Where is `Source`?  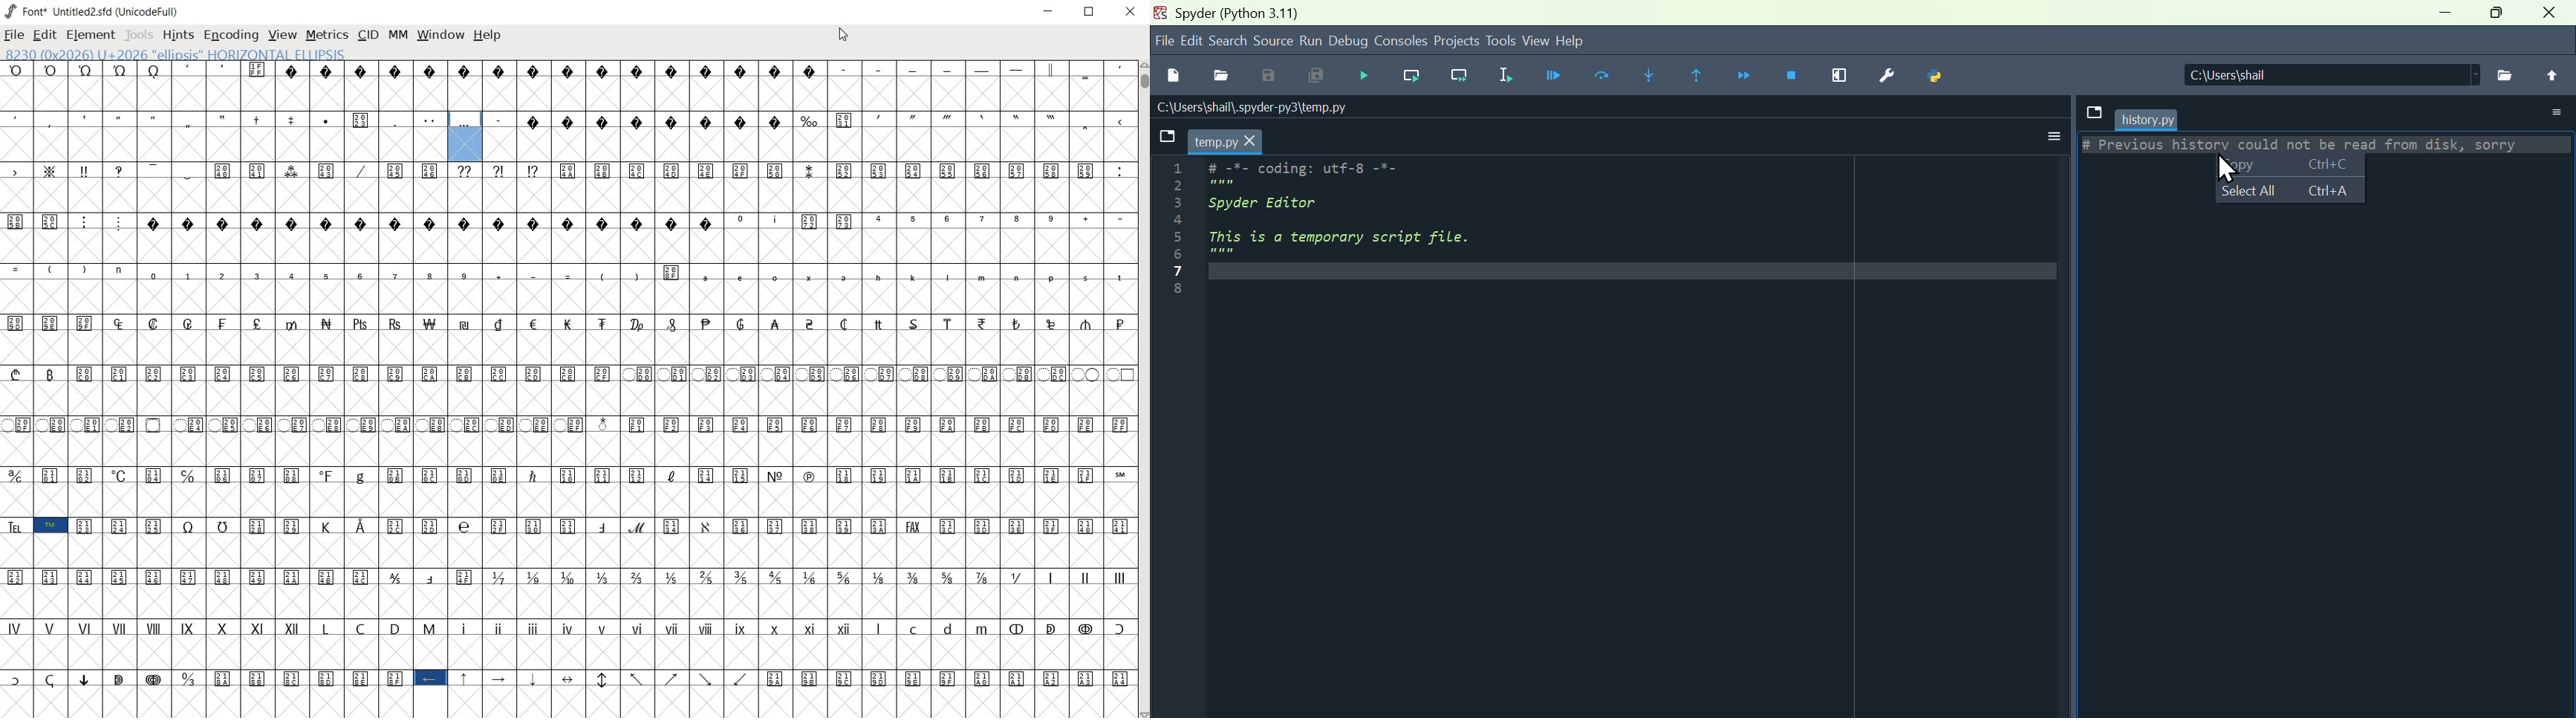
Source is located at coordinates (1272, 39).